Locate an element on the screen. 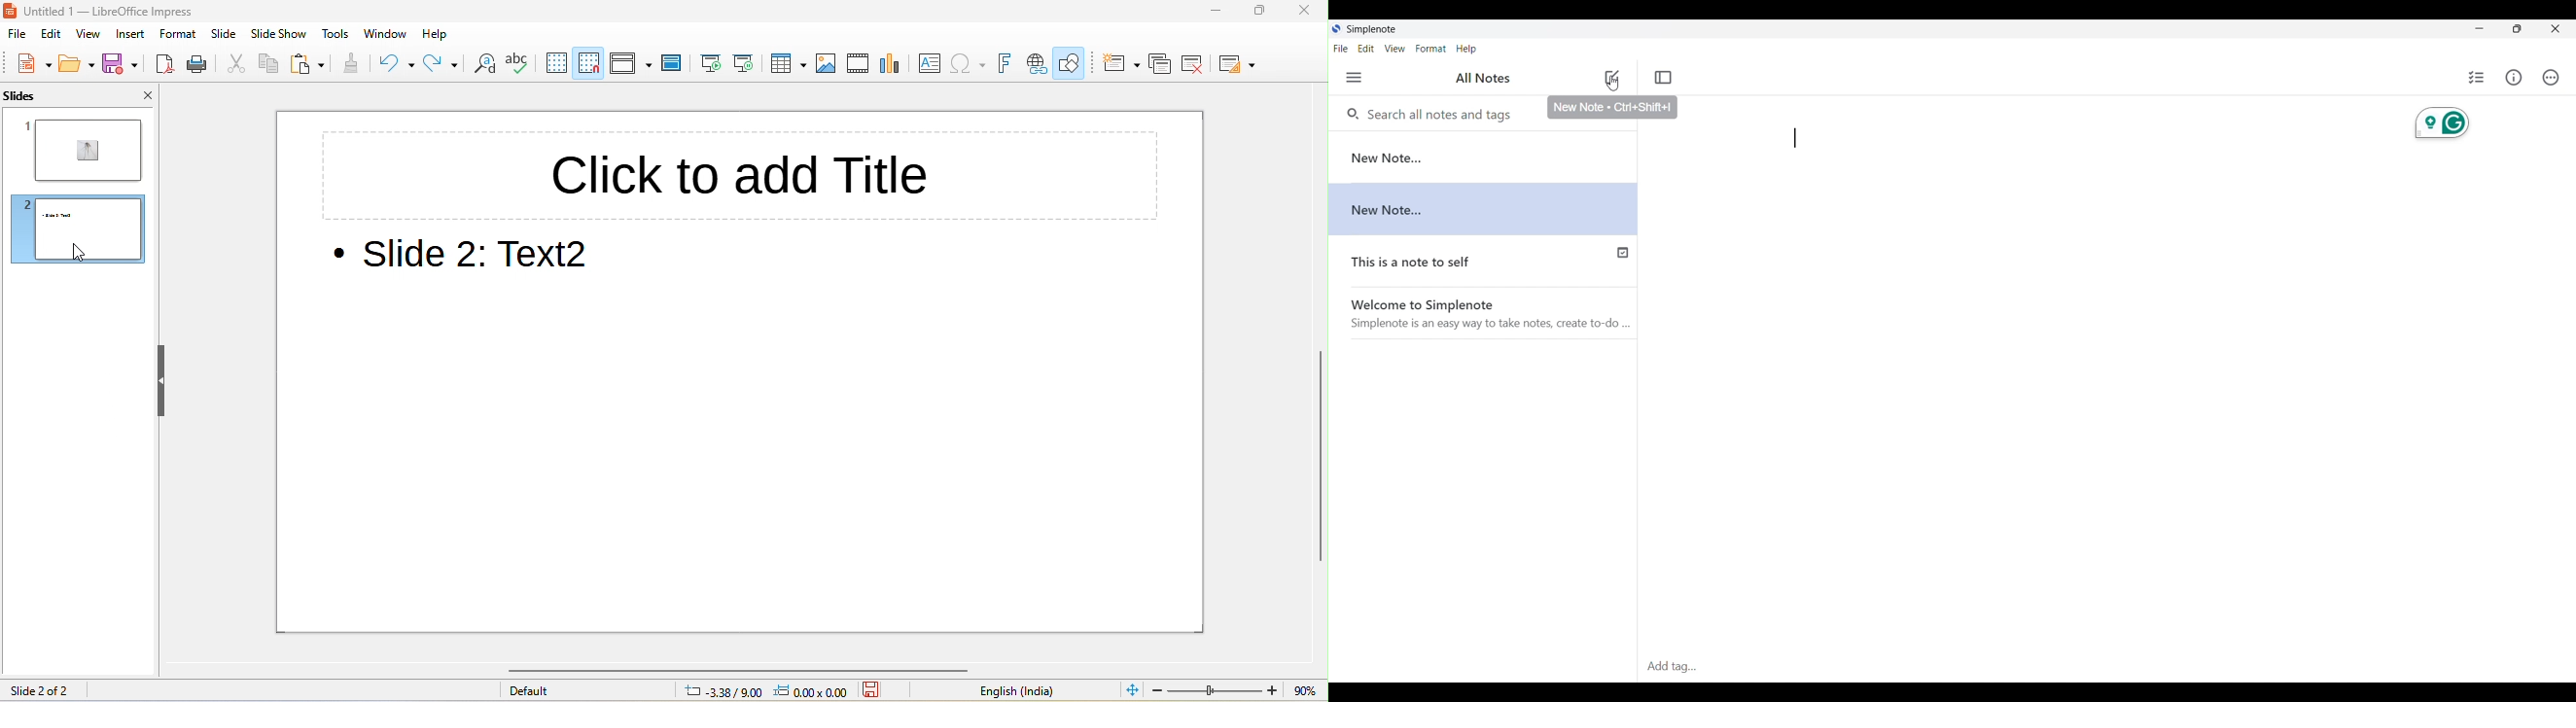 The height and width of the screenshot is (728, 2576). window is located at coordinates (382, 35).